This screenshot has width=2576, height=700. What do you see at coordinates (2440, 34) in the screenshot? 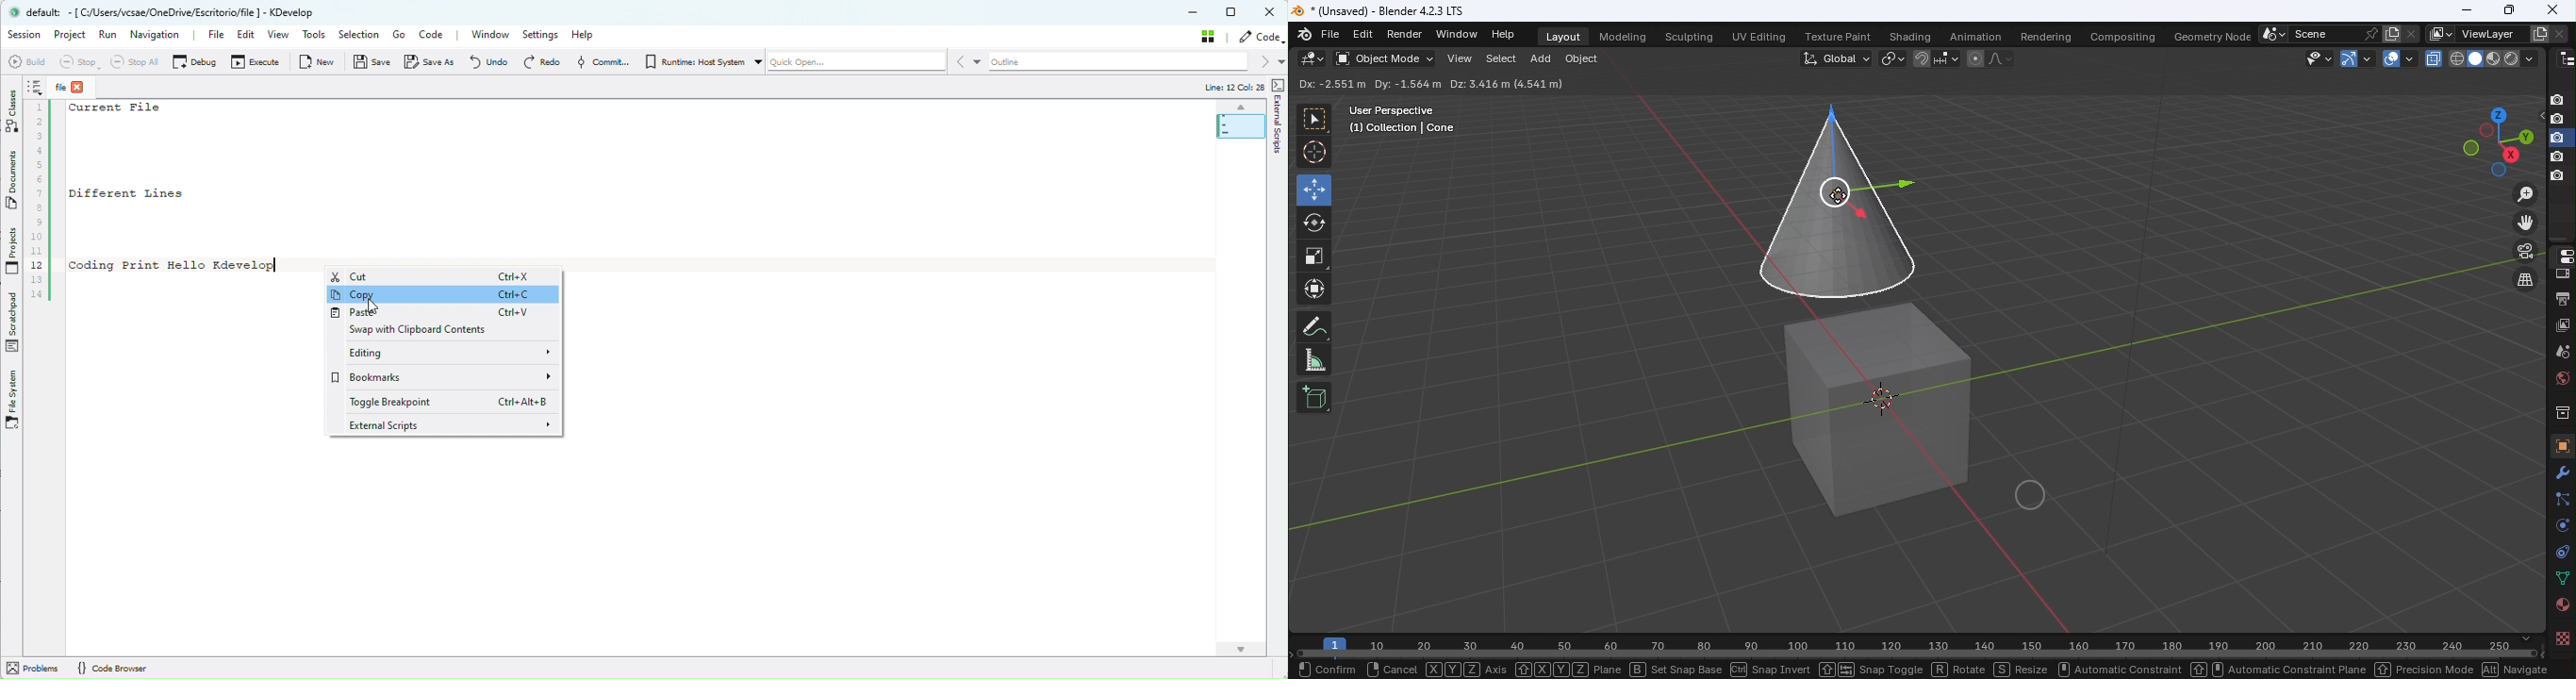
I see `The active workspace view layer showing in the window` at bounding box center [2440, 34].